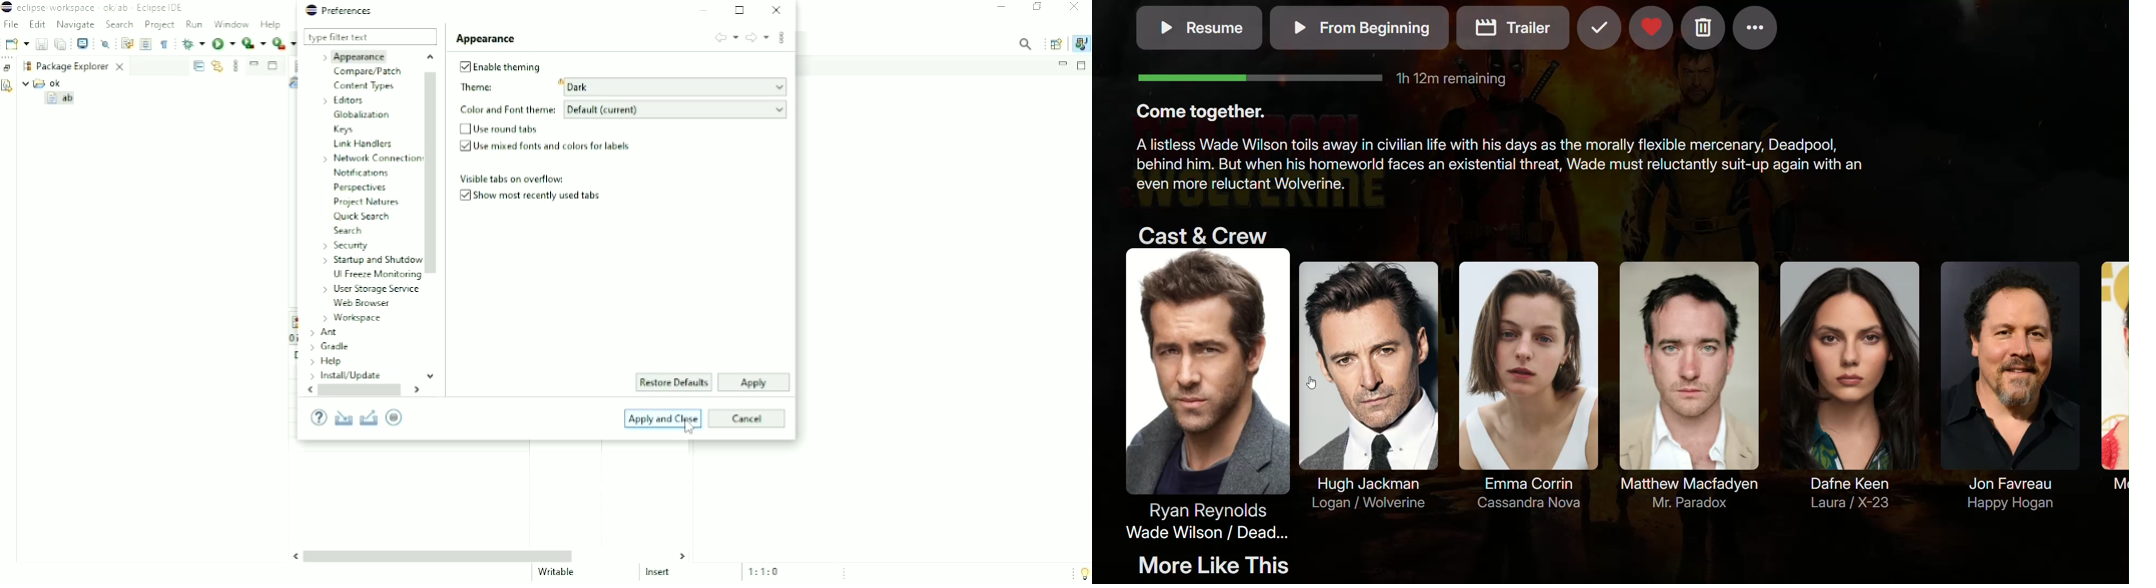 Image resolution: width=2156 pixels, height=588 pixels. Describe the element at coordinates (362, 302) in the screenshot. I see `Web Browser` at that location.